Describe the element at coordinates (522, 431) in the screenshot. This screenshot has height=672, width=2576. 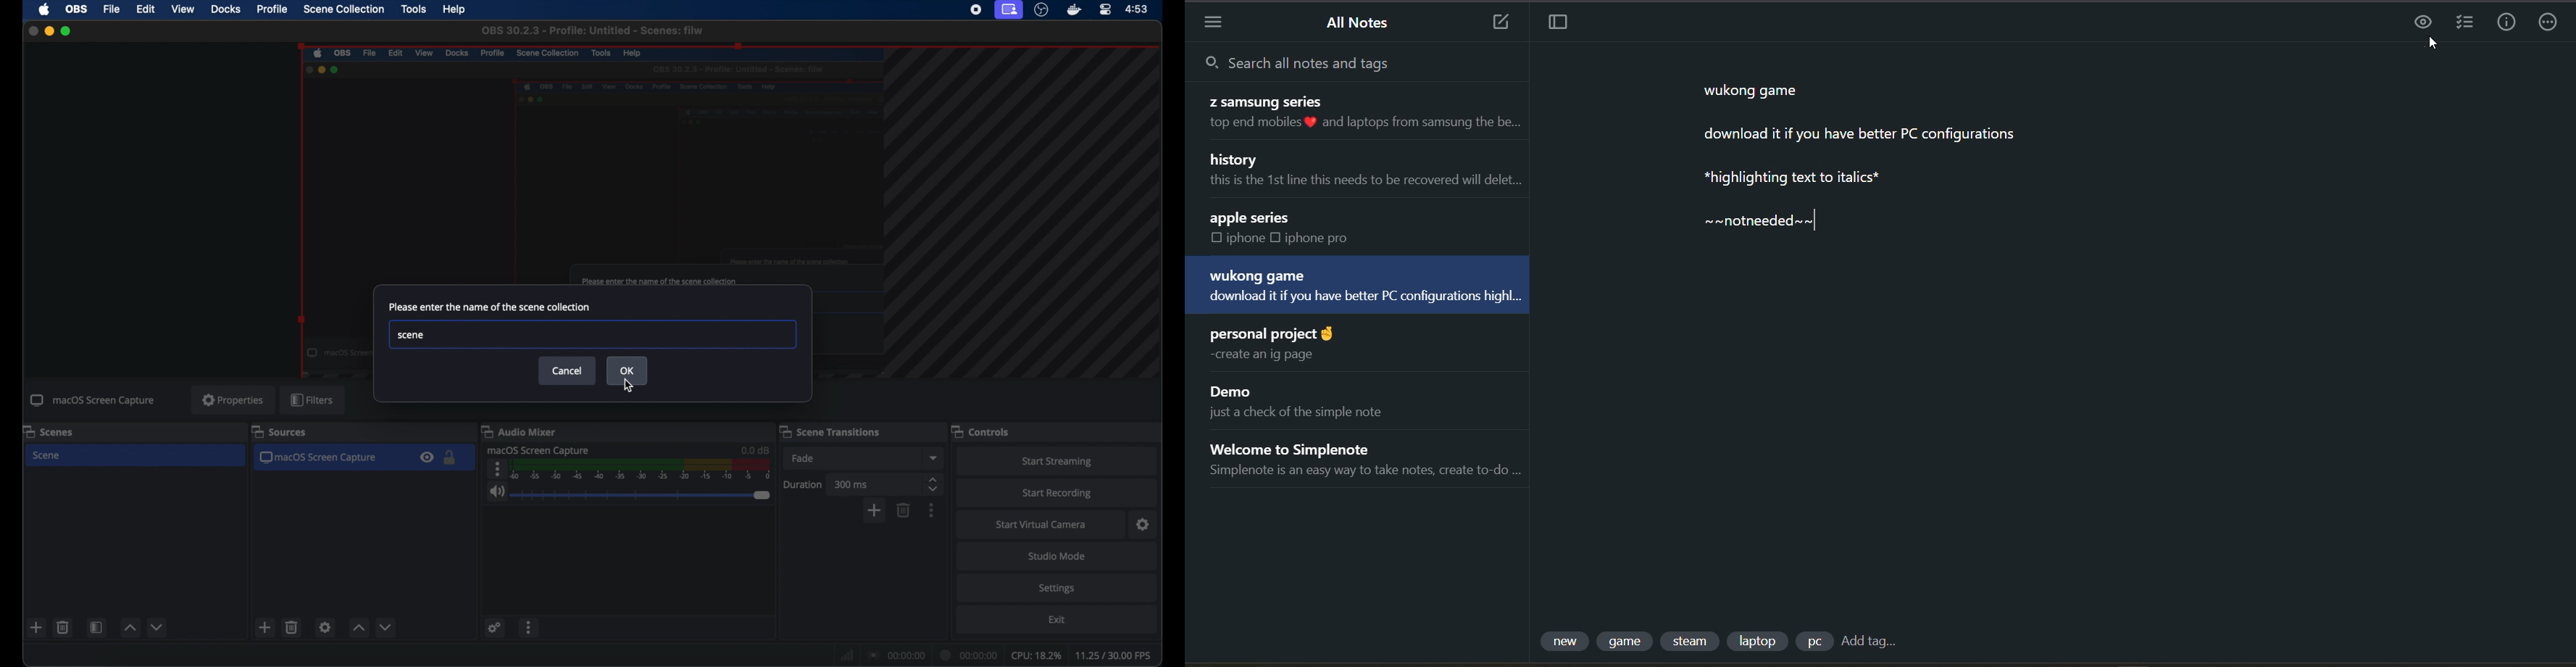
I see `audio mixer` at that location.